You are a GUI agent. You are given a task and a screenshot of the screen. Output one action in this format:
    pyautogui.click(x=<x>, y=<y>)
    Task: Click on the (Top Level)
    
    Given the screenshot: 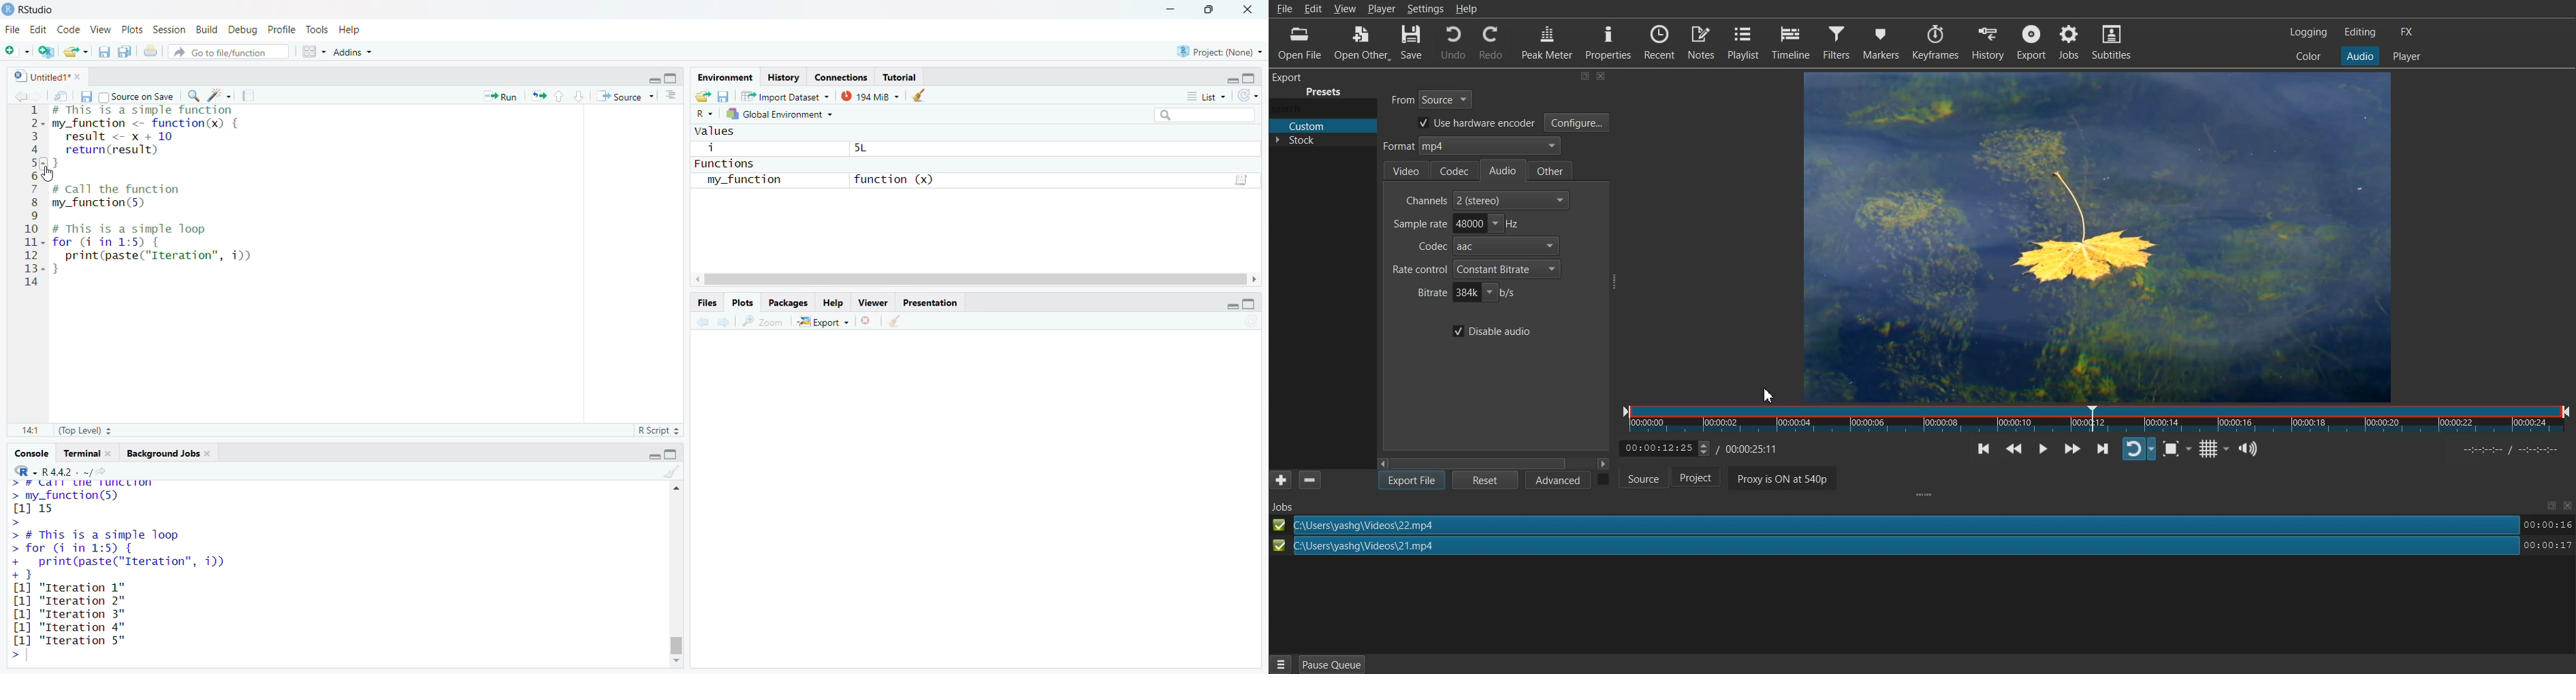 What is the action you would take?
    pyautogui.click(x=83, y=432)
    